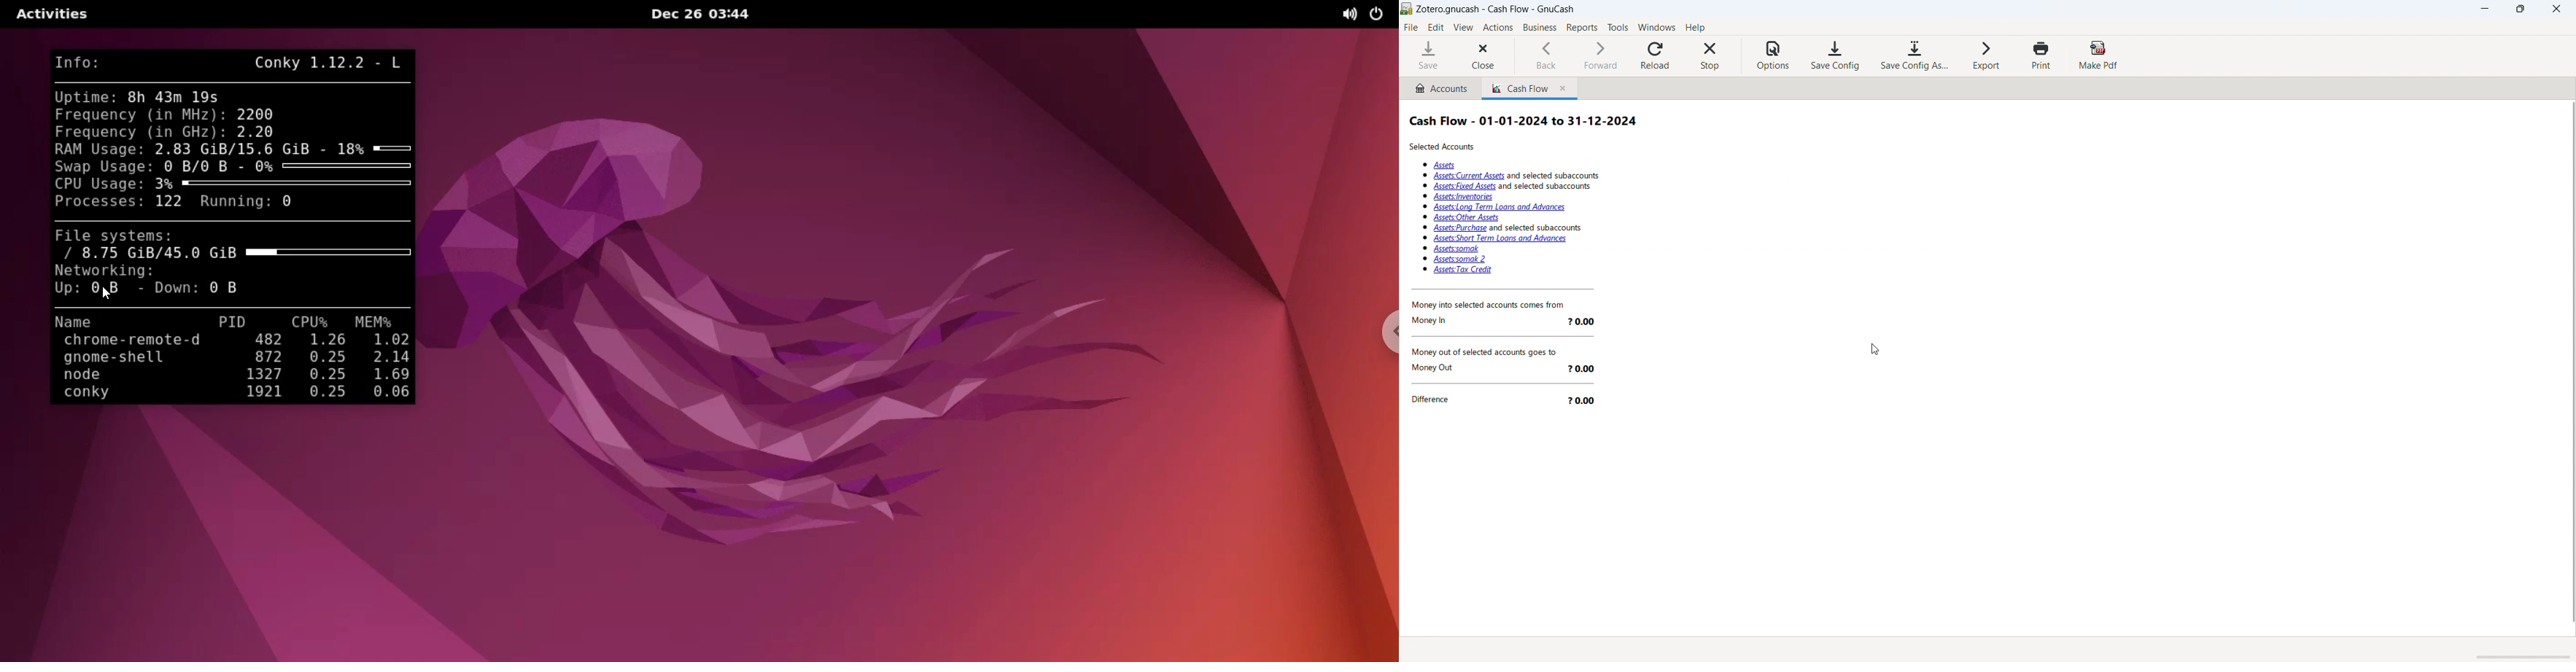 The height and width of the screenshot is (672, 2576). Describe the element at coordinates (2097, 56) in the screenshot. I see `make pdf` at that location.